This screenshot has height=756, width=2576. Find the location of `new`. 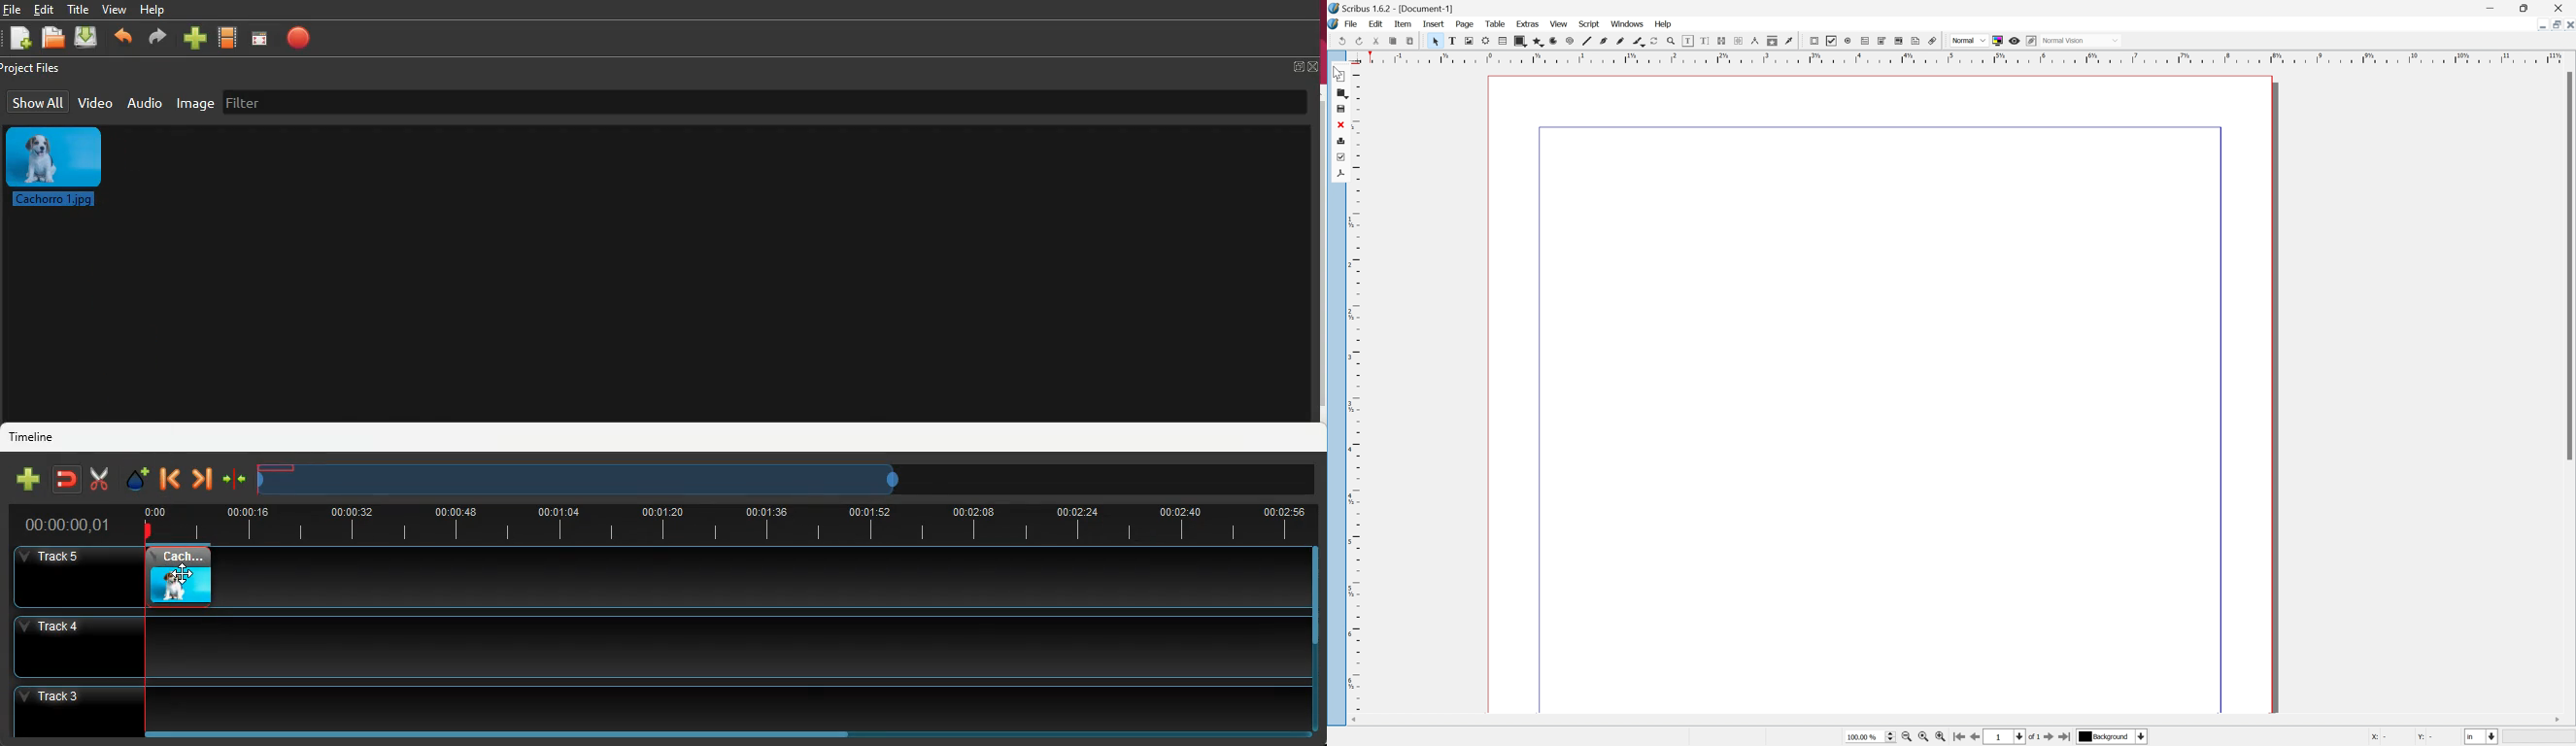

new is located at coordinates (19, 40).